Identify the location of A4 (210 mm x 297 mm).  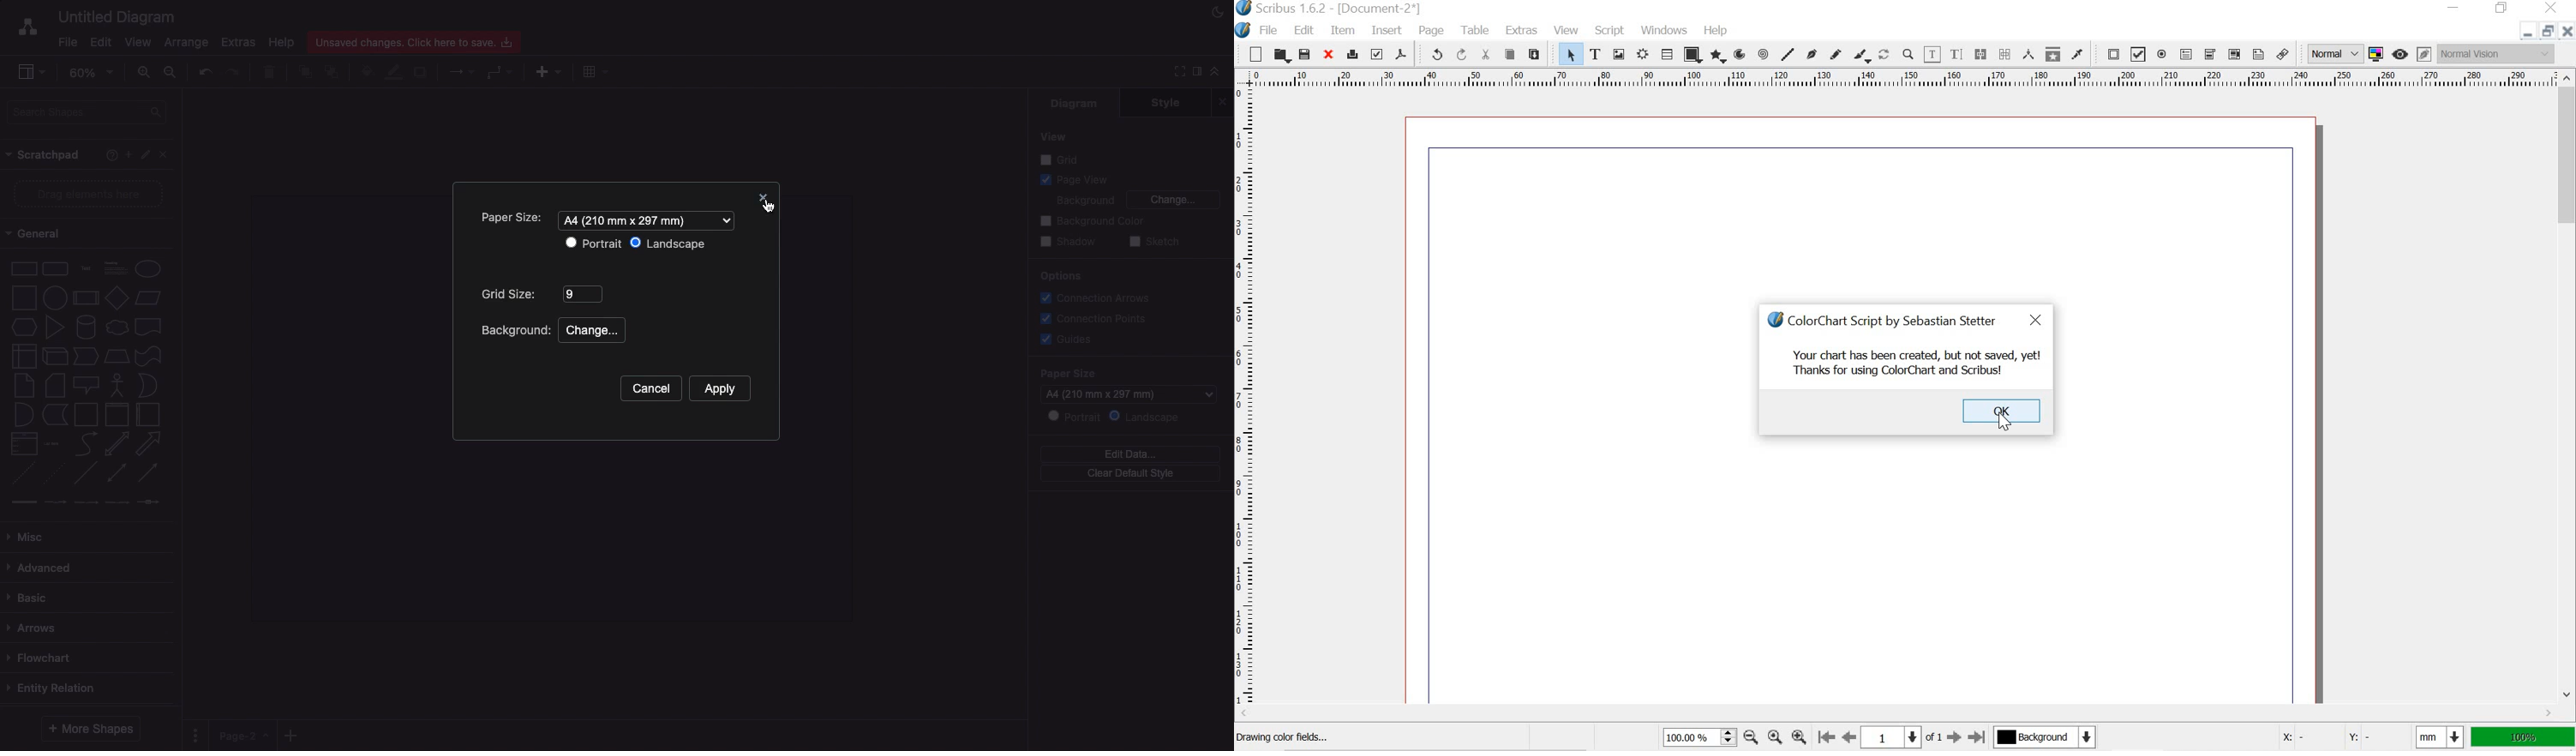
(650, 219).